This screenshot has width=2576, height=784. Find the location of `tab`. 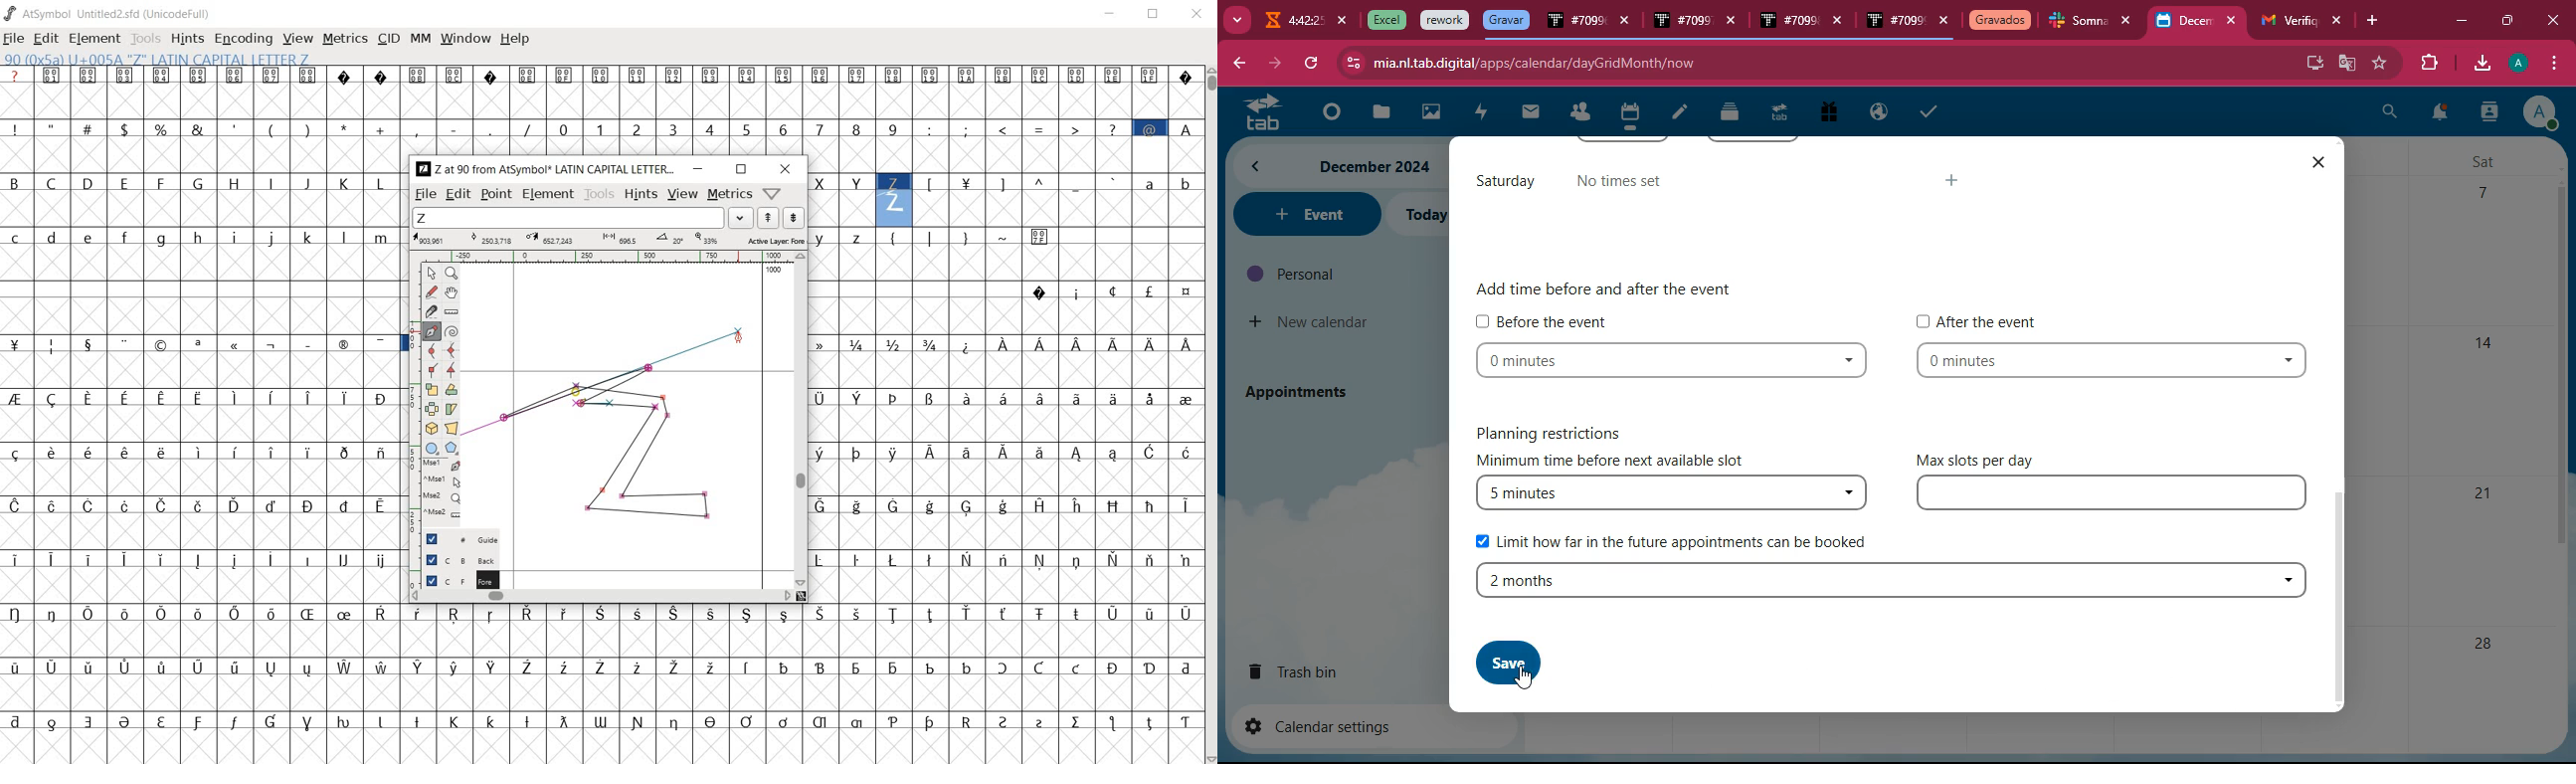

tab is located at coordinates (1383, 20).